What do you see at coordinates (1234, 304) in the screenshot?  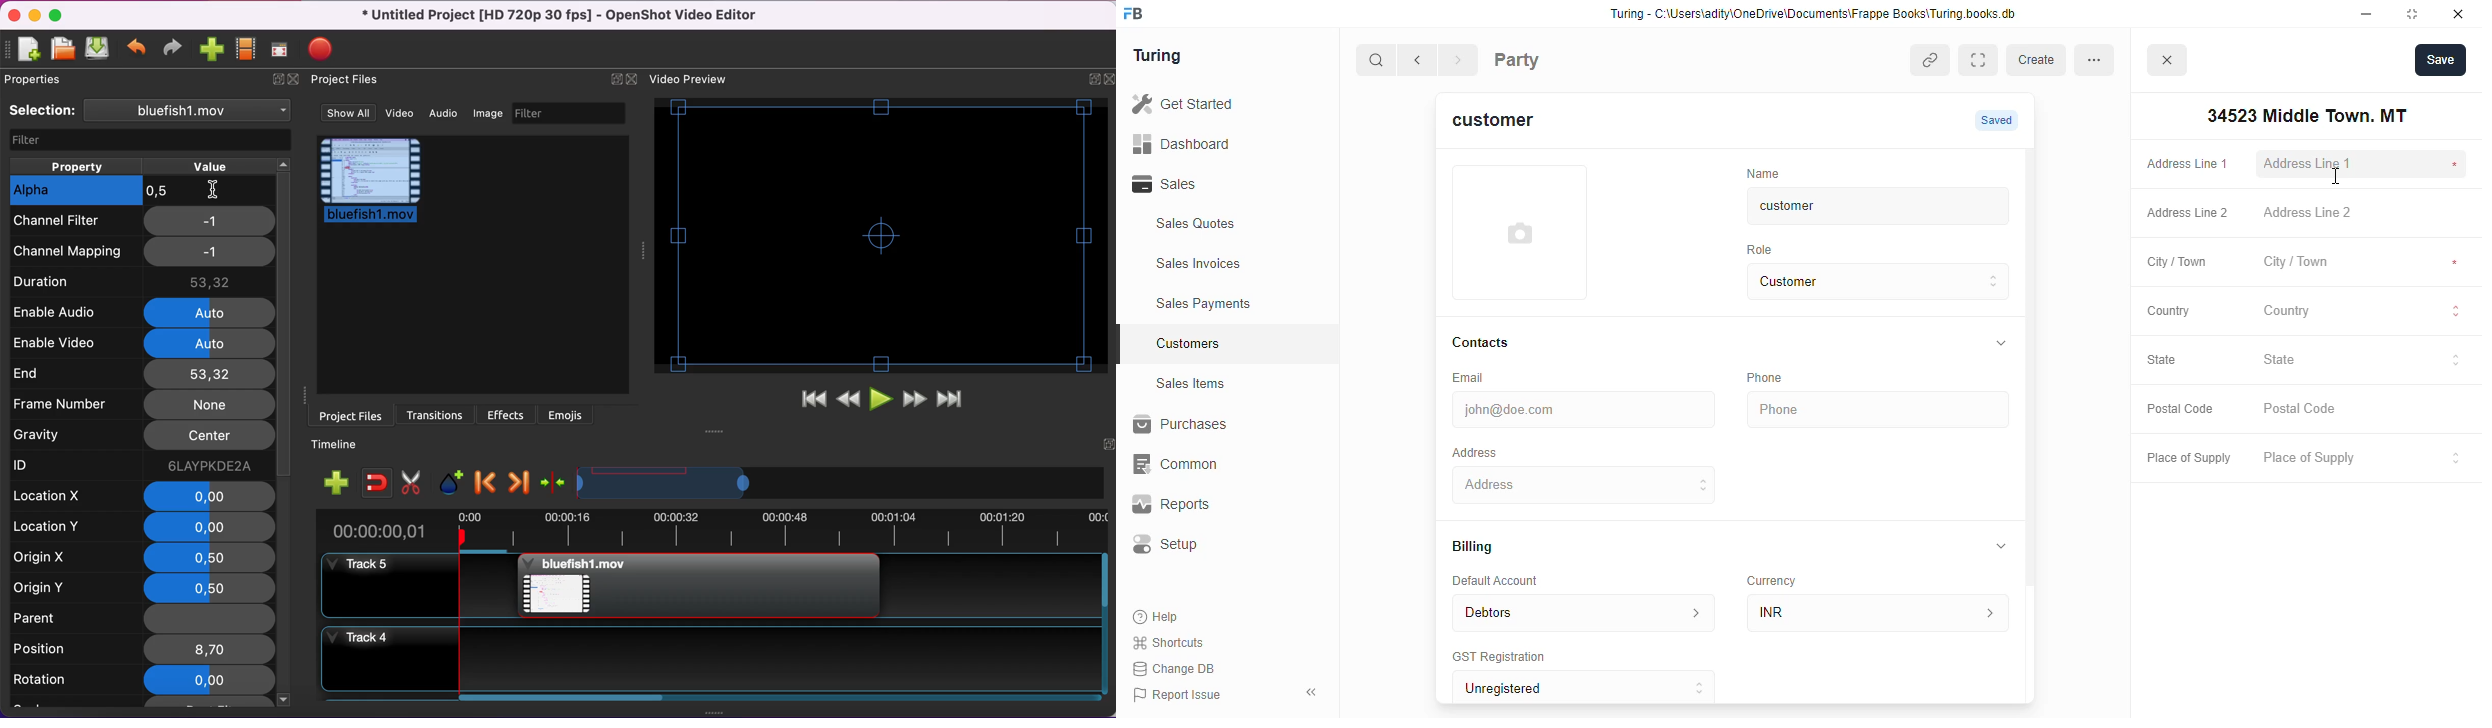 I see `Sales Payments` at bounding box center [1234, 304].